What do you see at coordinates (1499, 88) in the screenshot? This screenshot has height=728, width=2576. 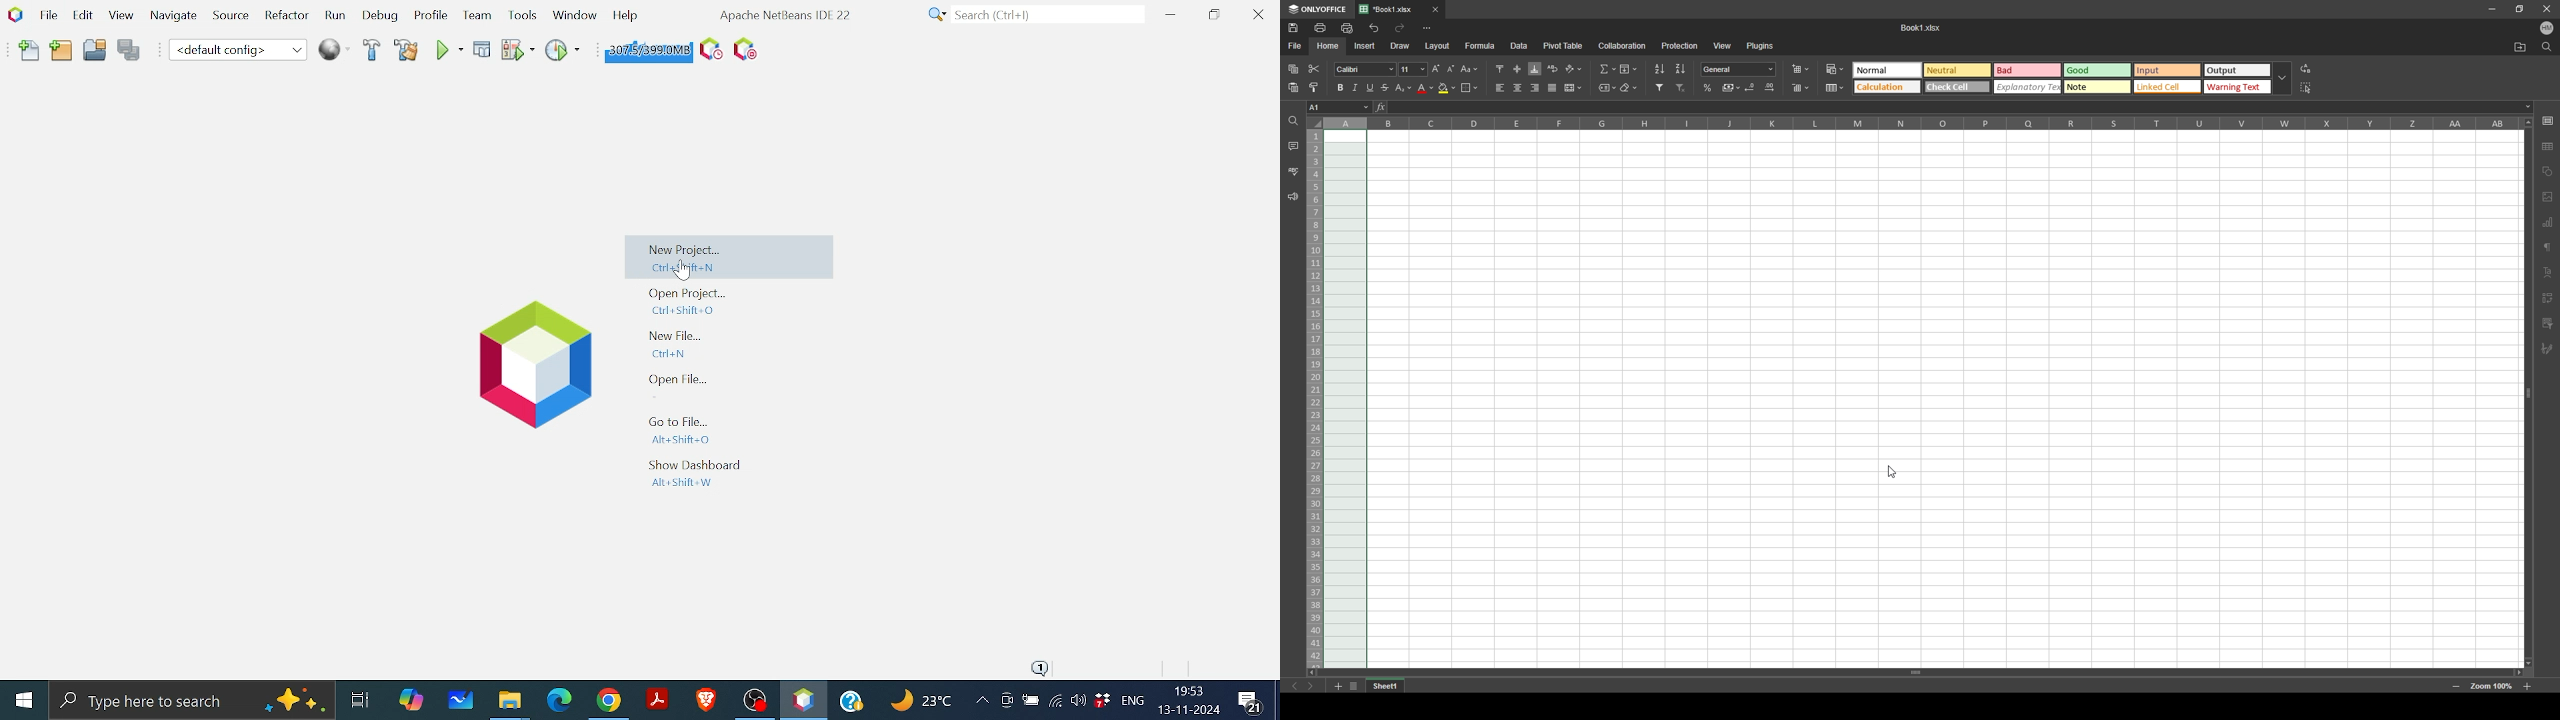 I see `align left` at bounding box center [1499, 88].